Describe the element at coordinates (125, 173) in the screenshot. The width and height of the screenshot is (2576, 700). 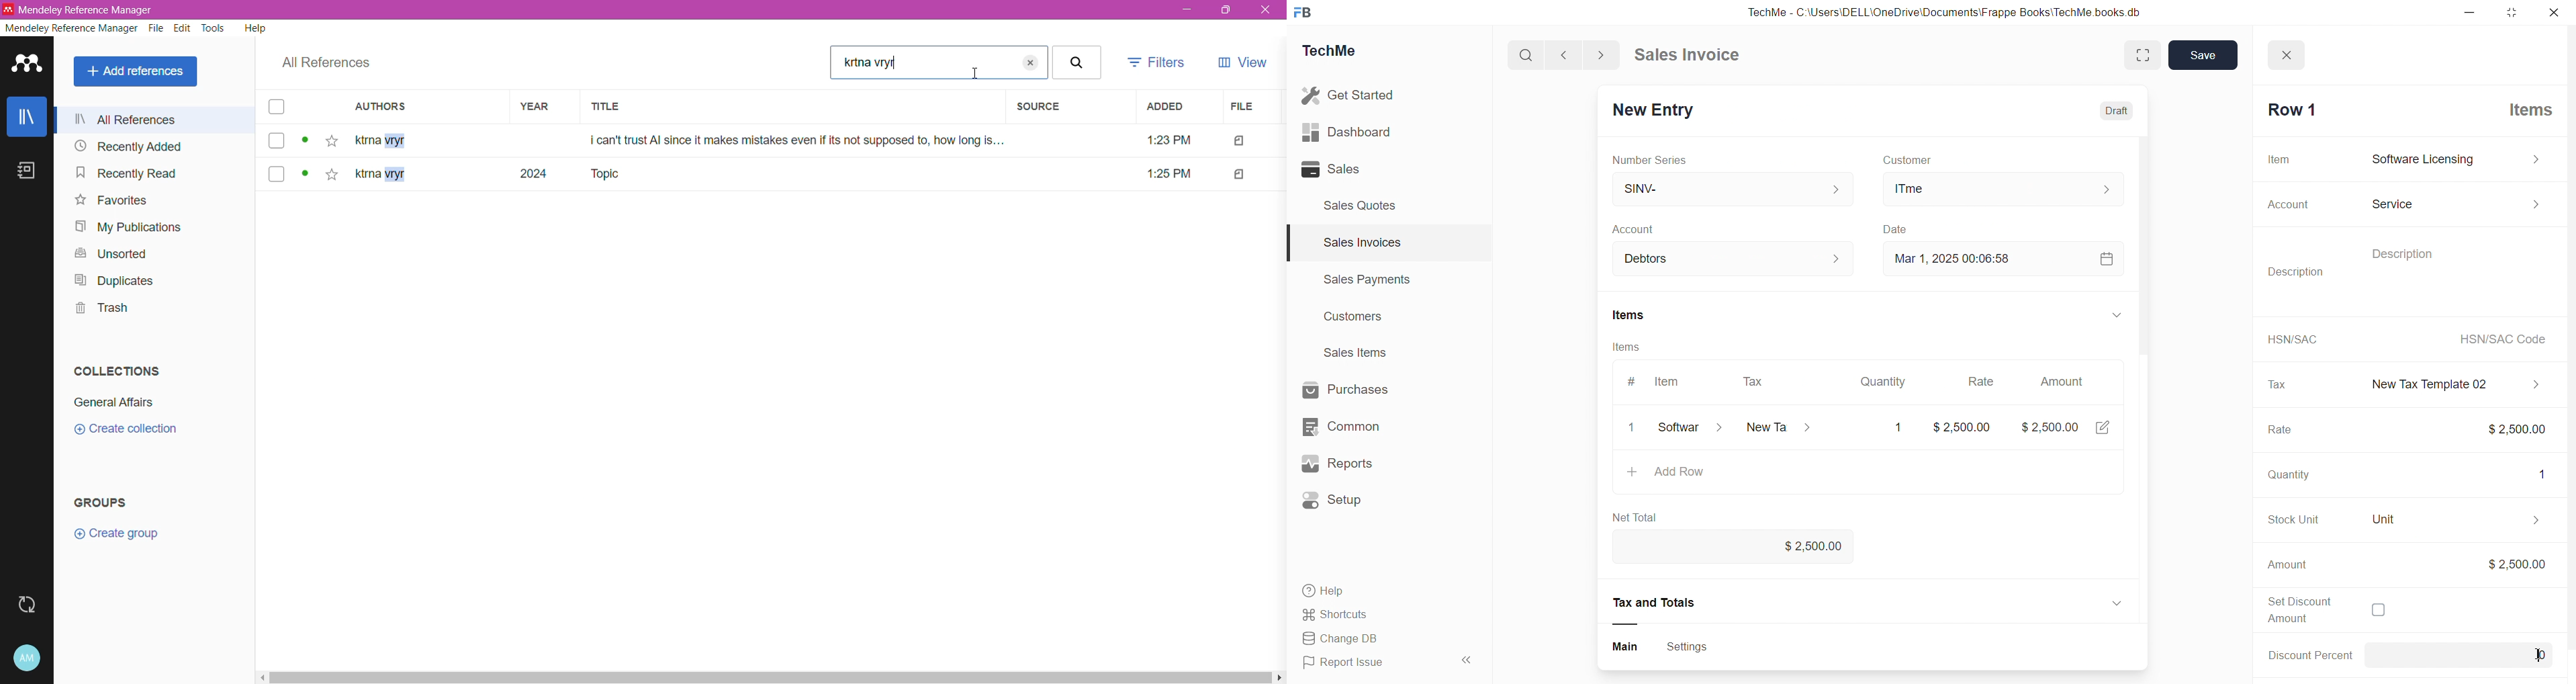
I see `Recently Read` at that location.